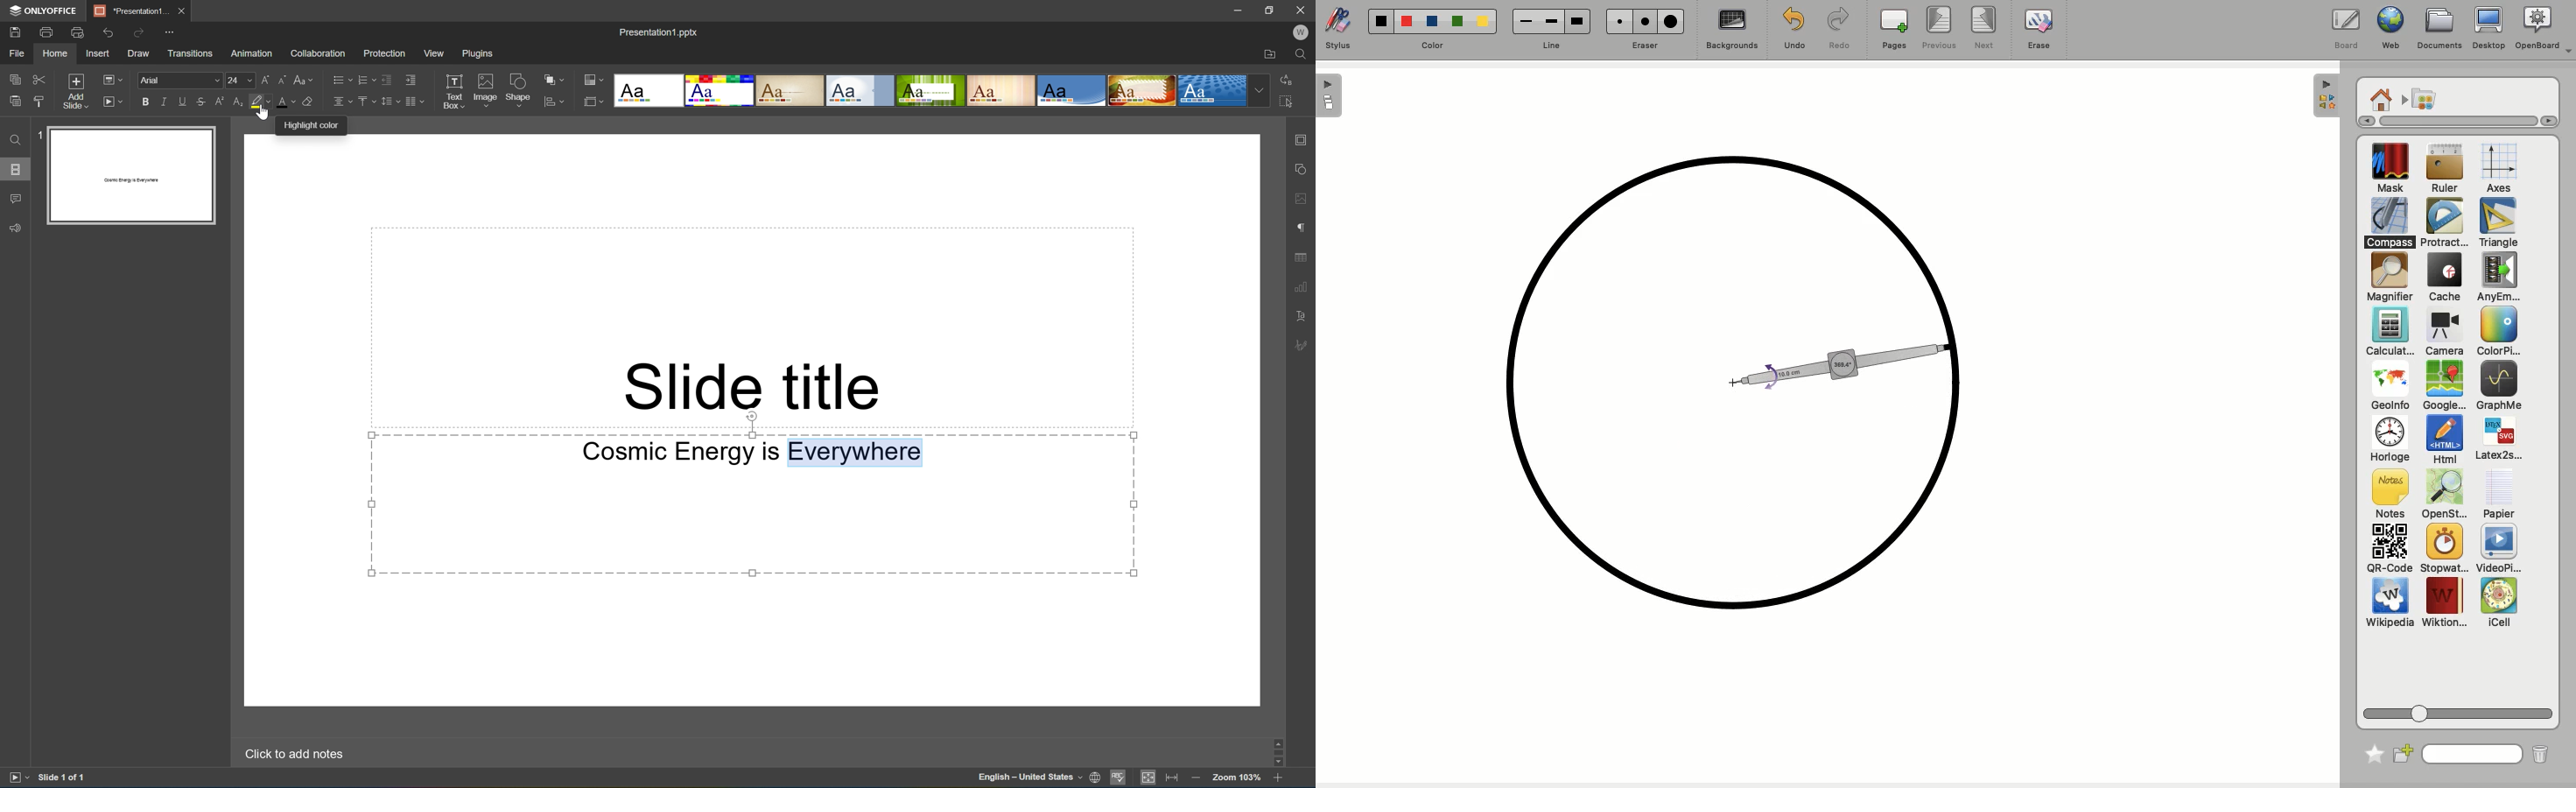 Image resolution: width=2576 pixels, height=812 pixels. I want to click on Type of slides, so click(942, 90).